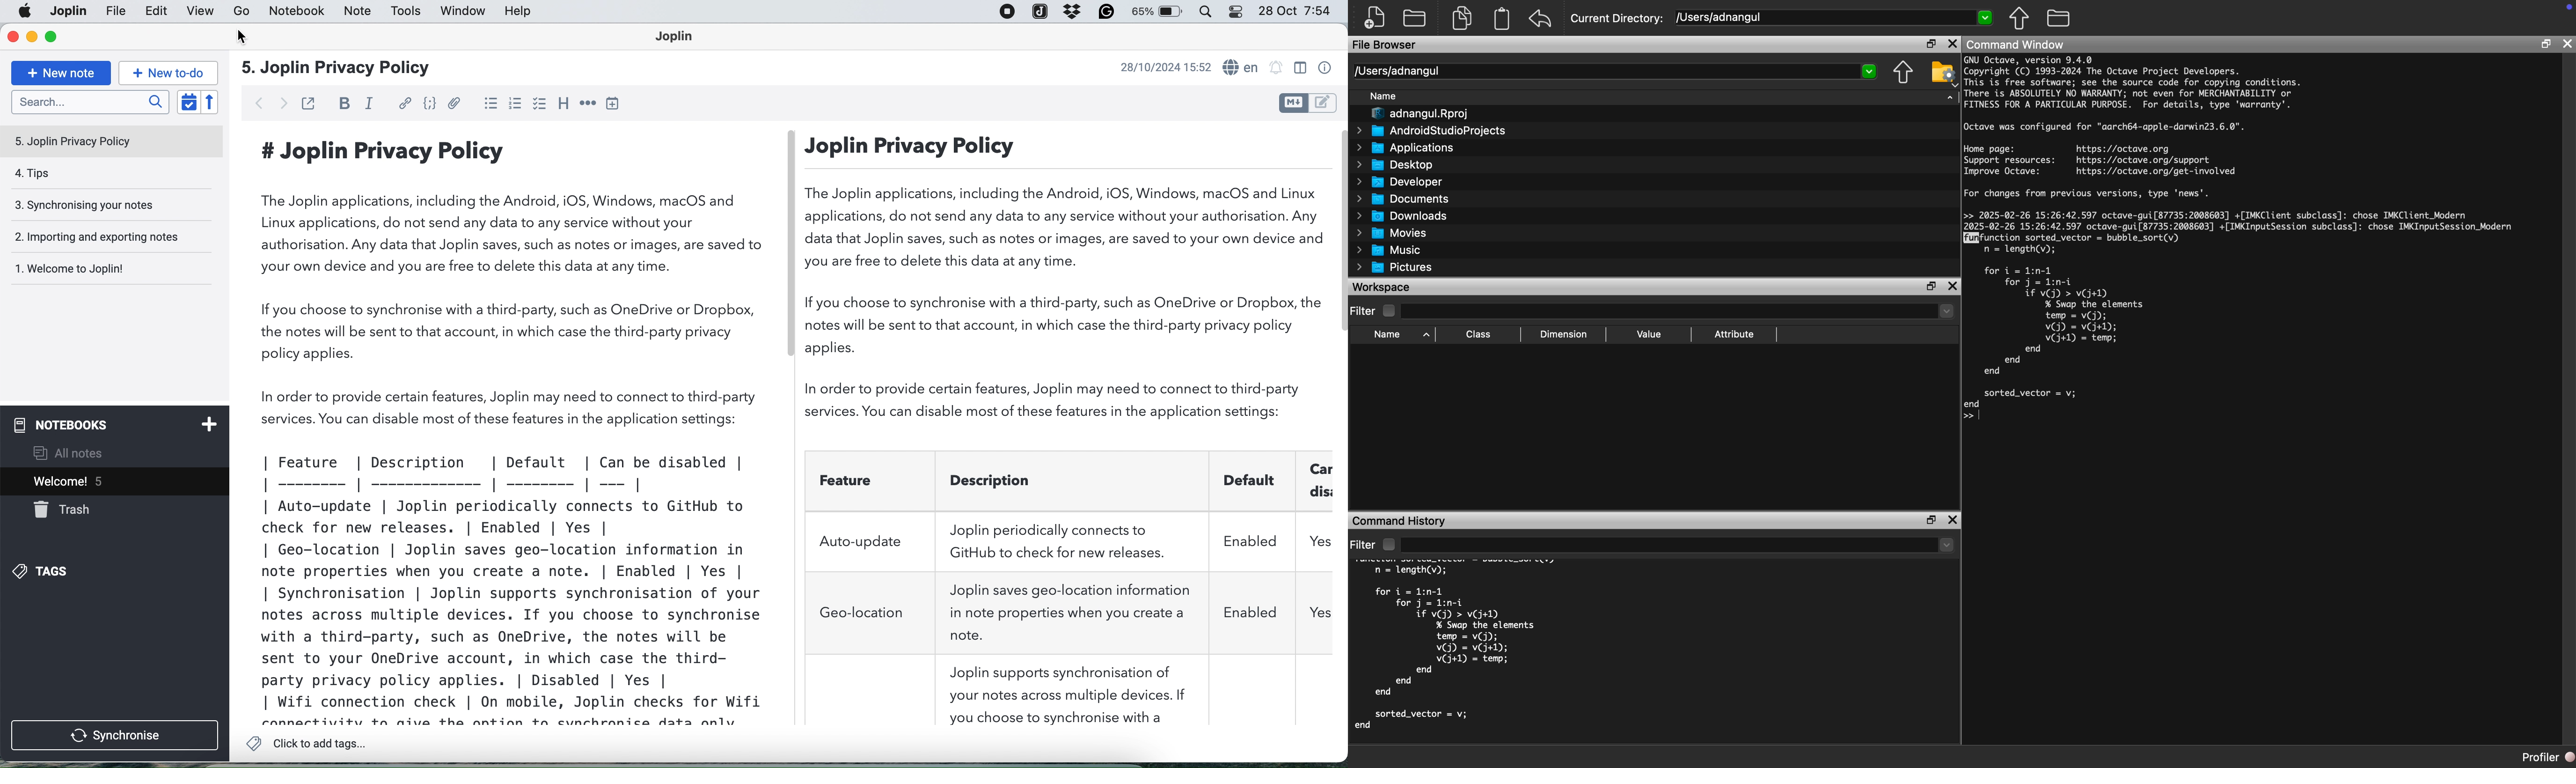 This screenshot has width=2576, height=784. Describe the element at coordinates (681, 38) in the screenshot. I see `Joplin` at that location.